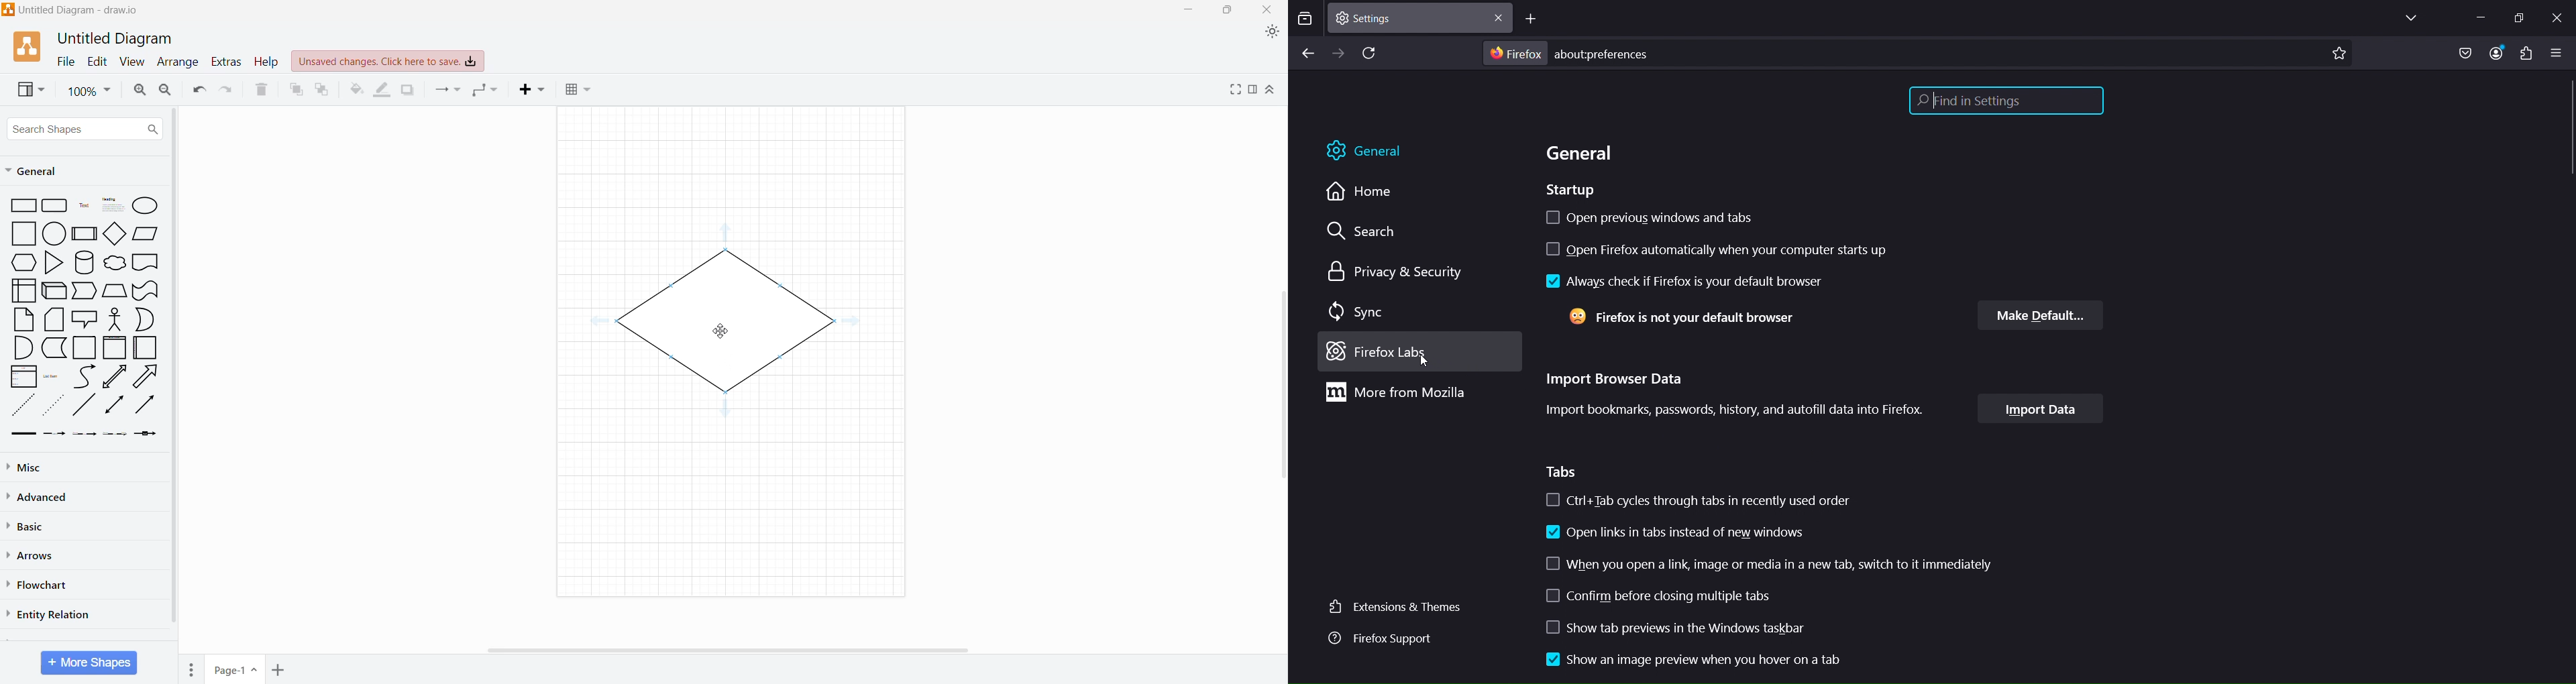  Describe the element at coordinates (1400, 395) in the screenshot. I see `move from mozilla` at that location.